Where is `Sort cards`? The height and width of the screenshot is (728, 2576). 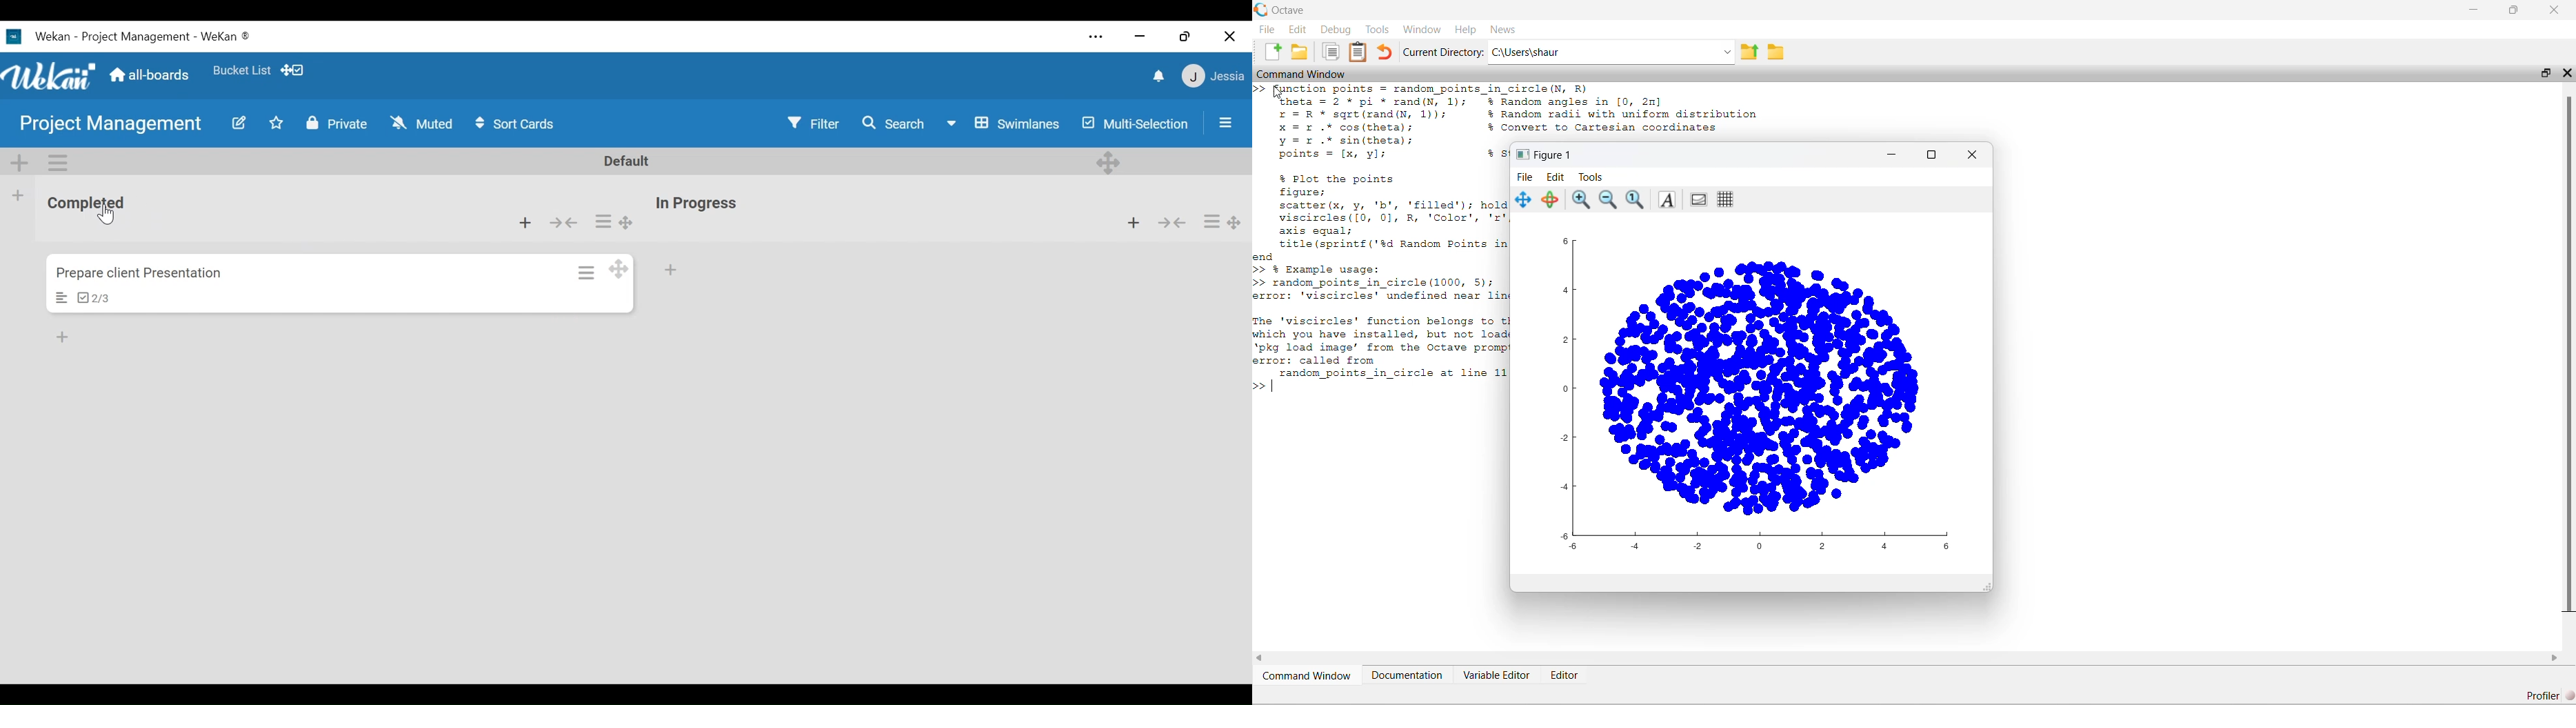
Sort cards is located at coordinates (519, 125).